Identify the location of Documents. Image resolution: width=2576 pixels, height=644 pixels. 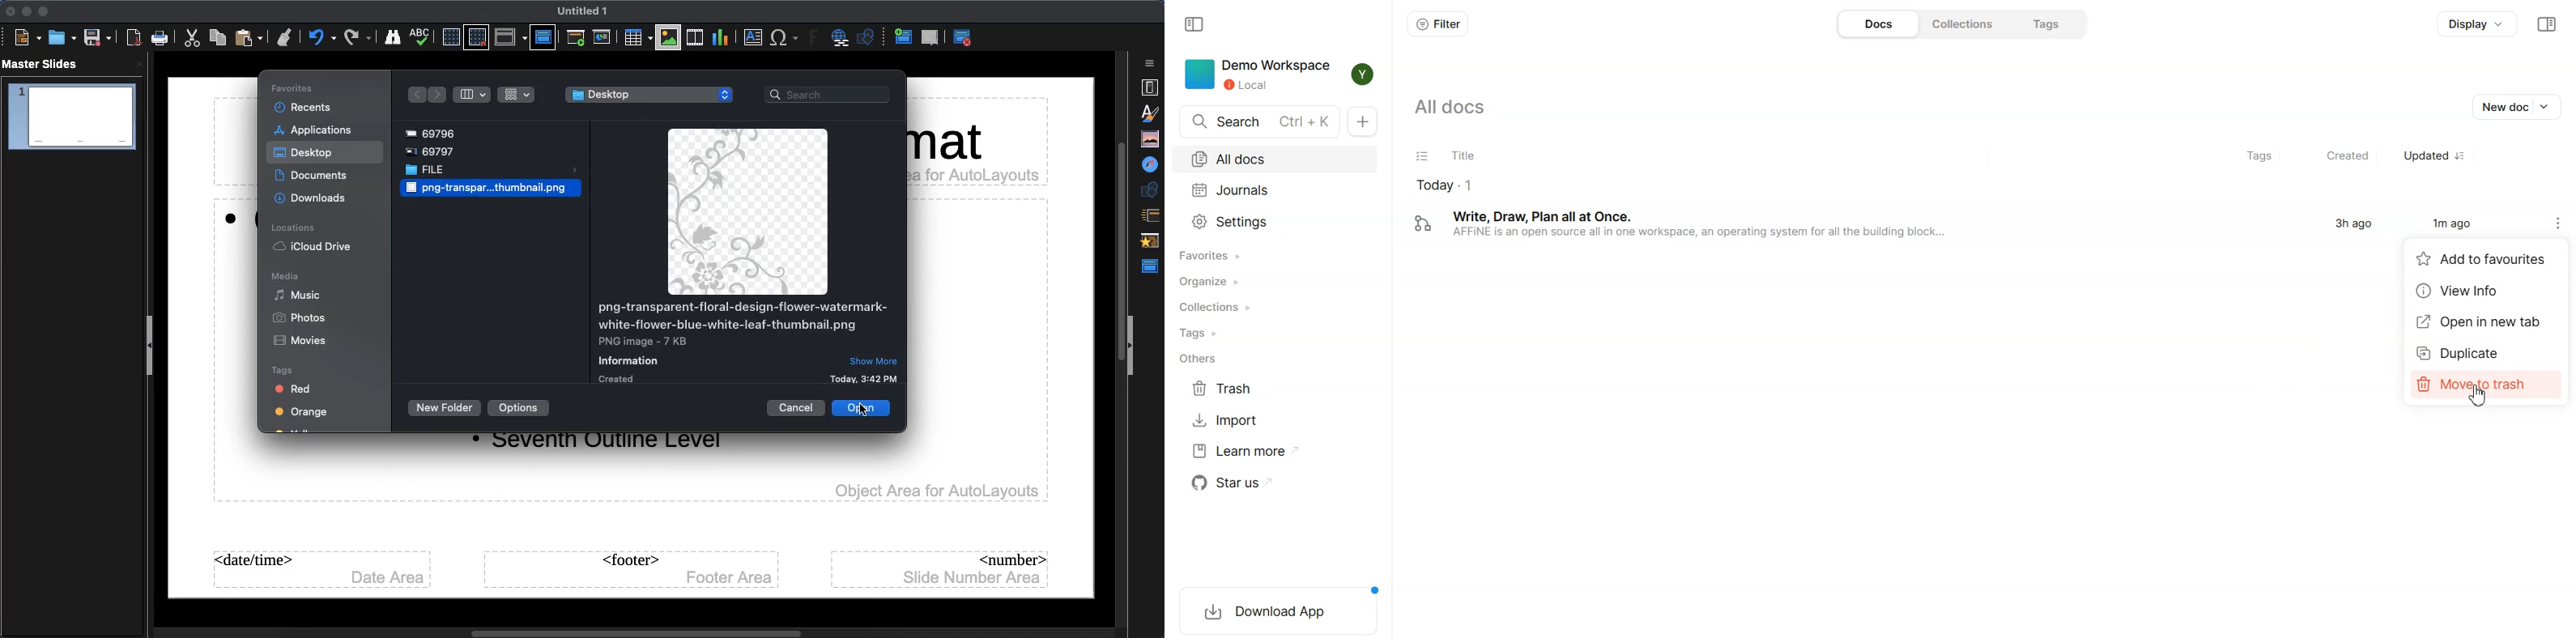
(313, 176).